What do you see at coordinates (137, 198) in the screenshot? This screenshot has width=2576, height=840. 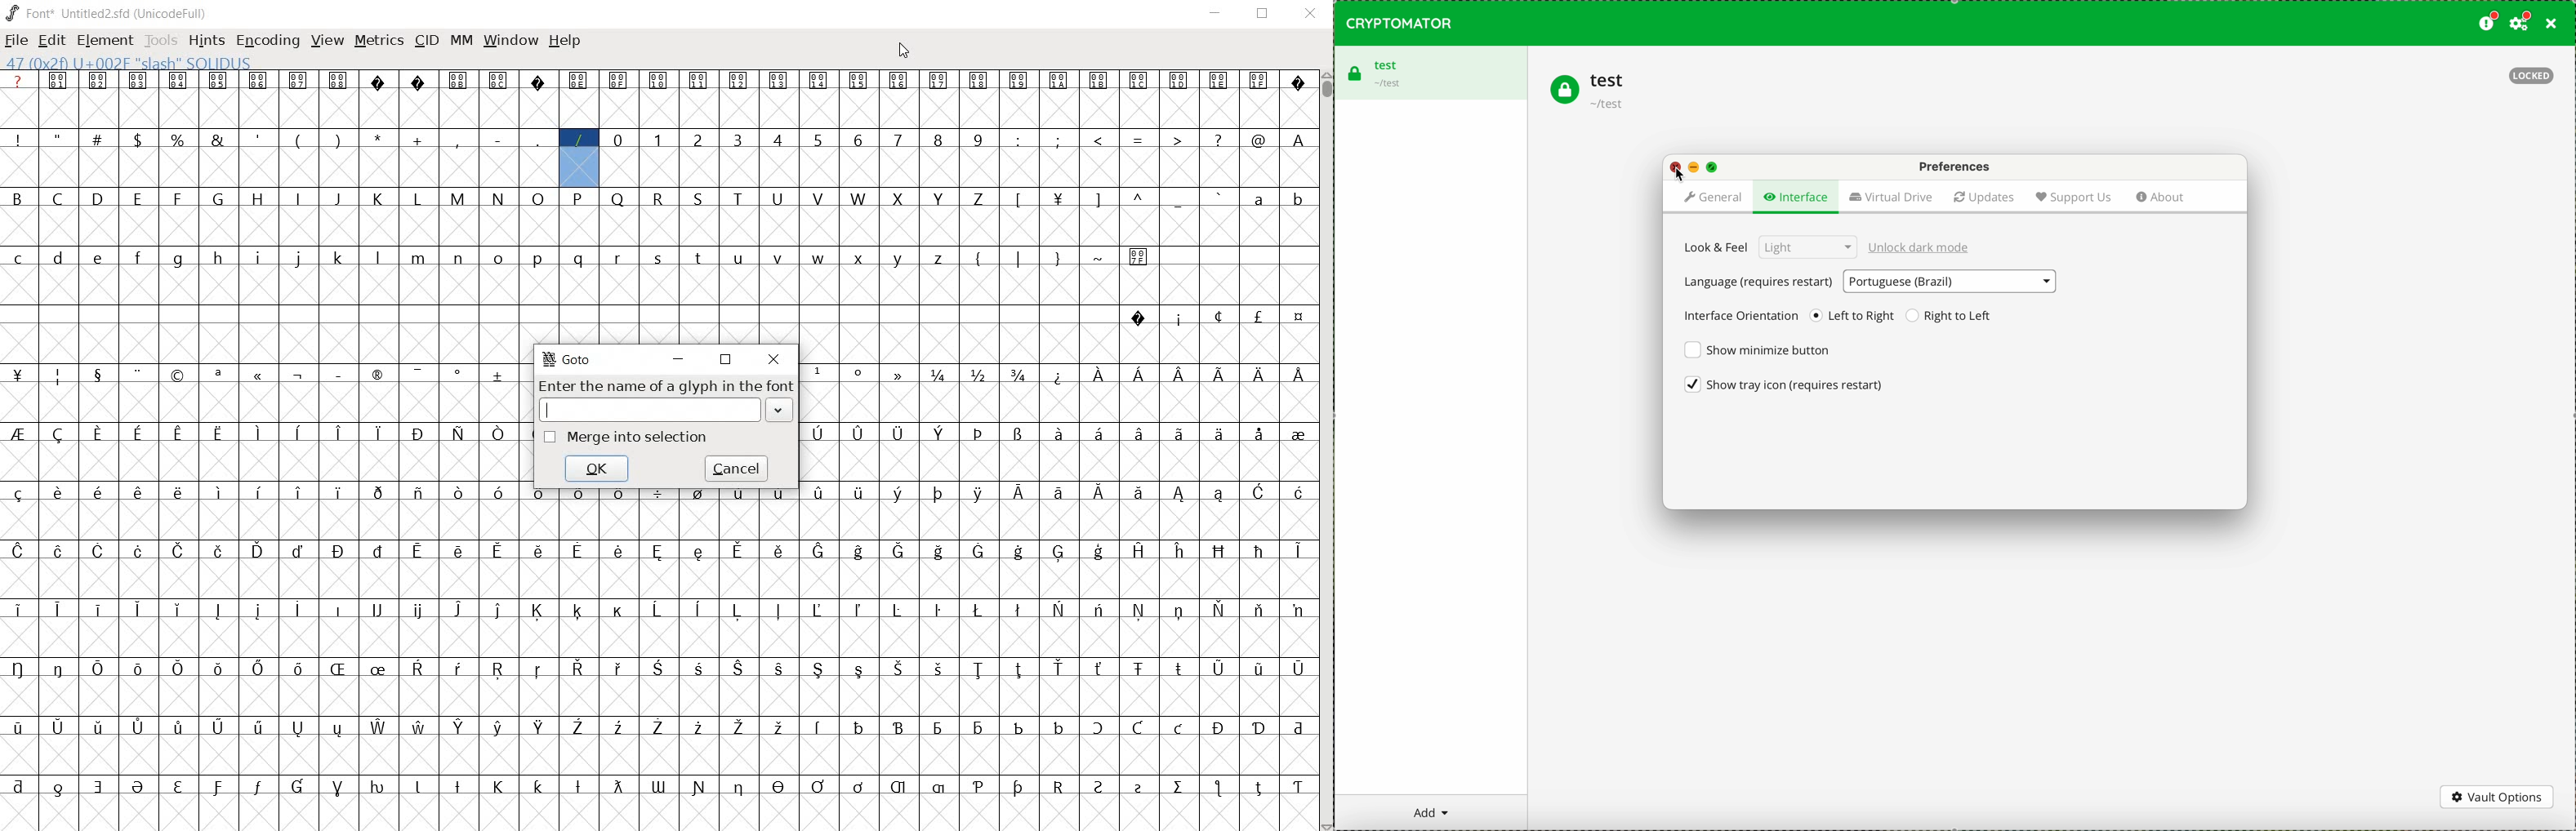 I see `glyph` at bounding box center [137, 198].